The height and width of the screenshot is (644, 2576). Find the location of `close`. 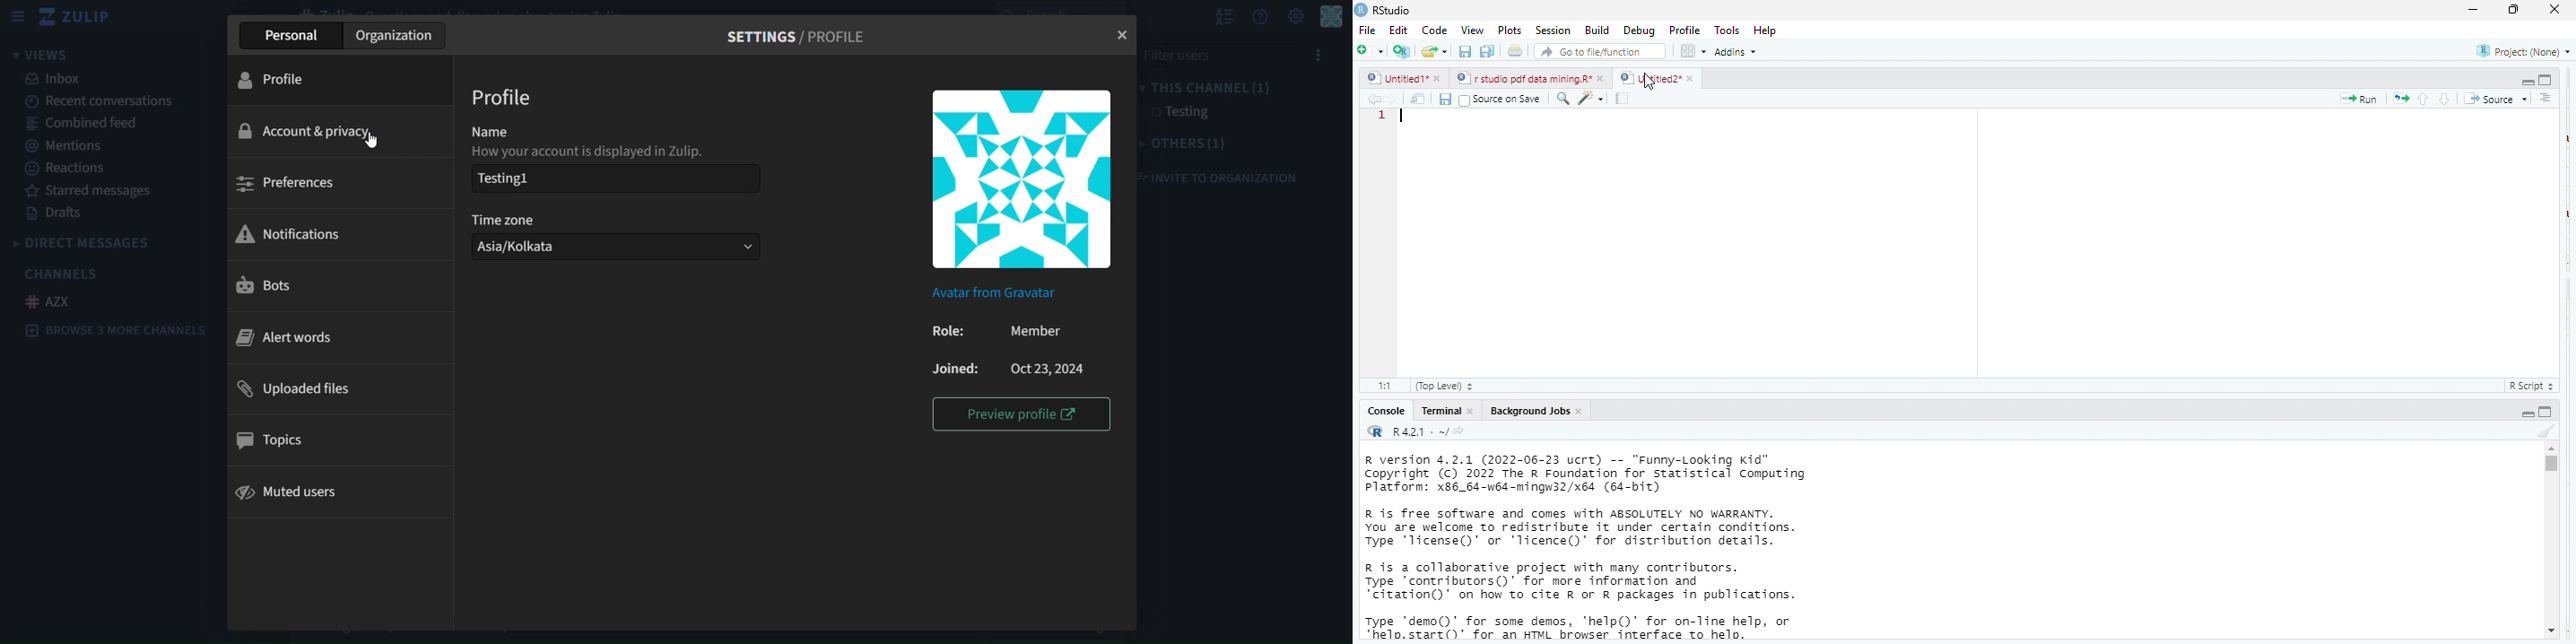

close is located at coordinates (1471, 411).